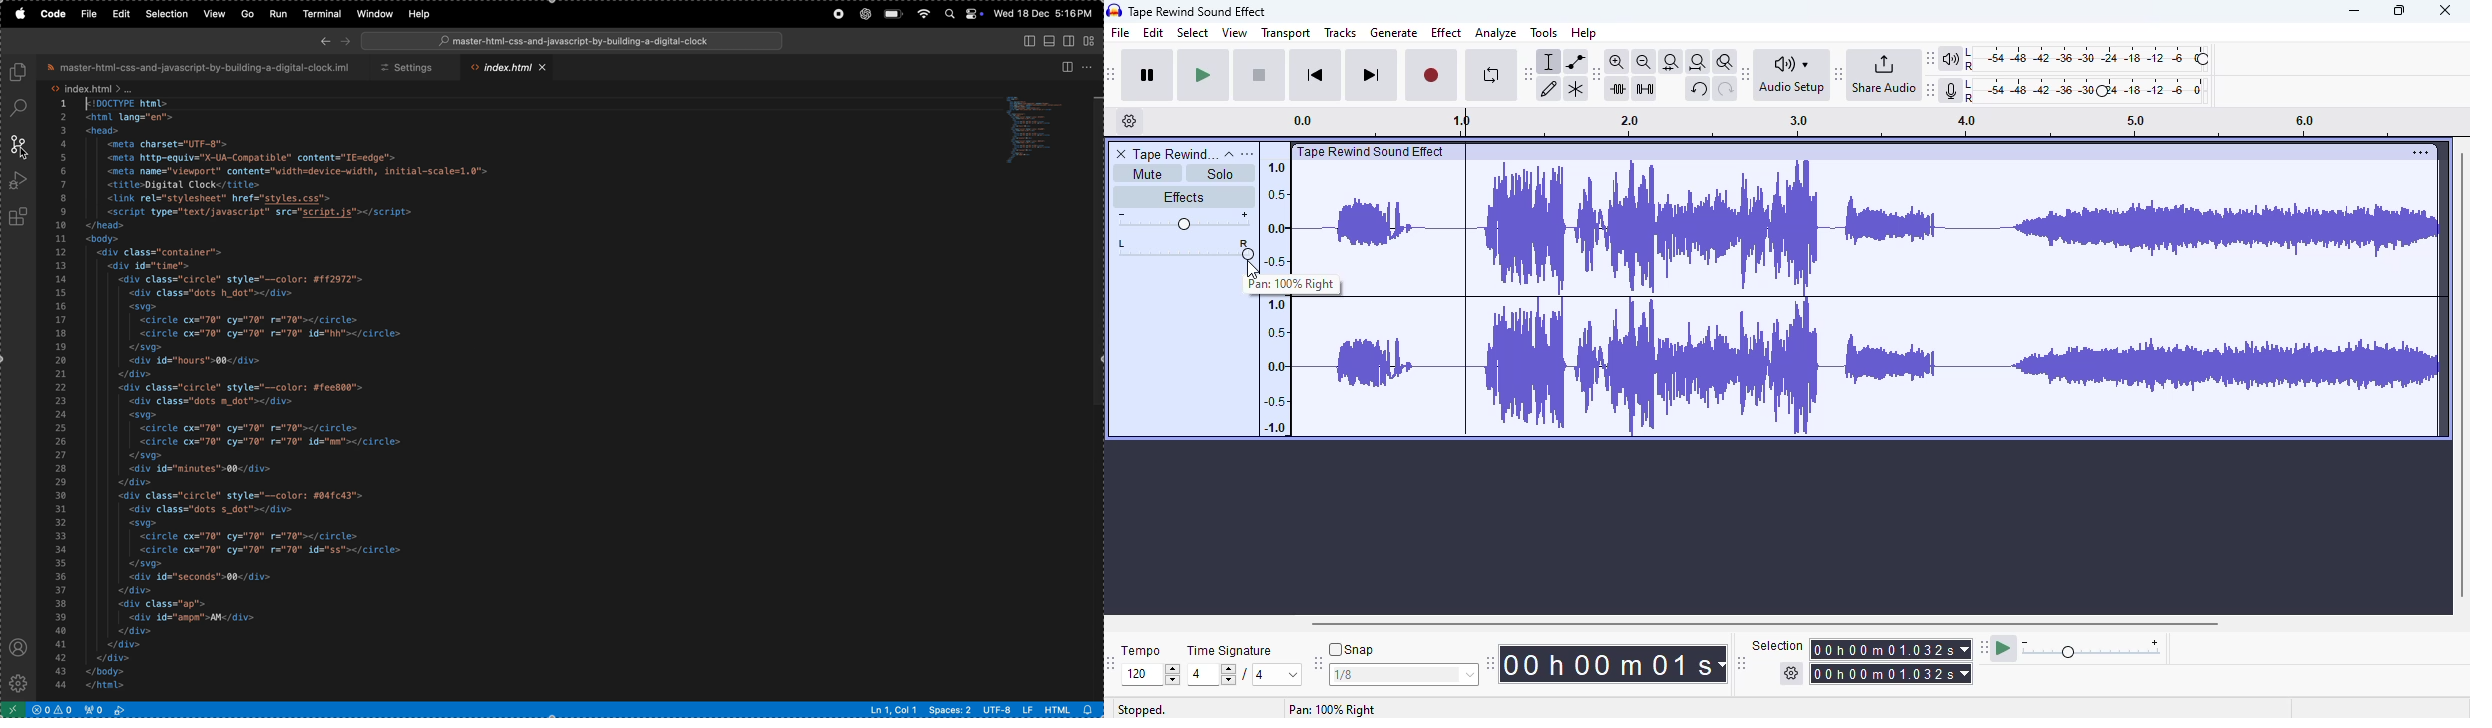  What do you see at coordinates (104, 227) in the screenshot?
I see `</head>` at bounding box center [104, 227].